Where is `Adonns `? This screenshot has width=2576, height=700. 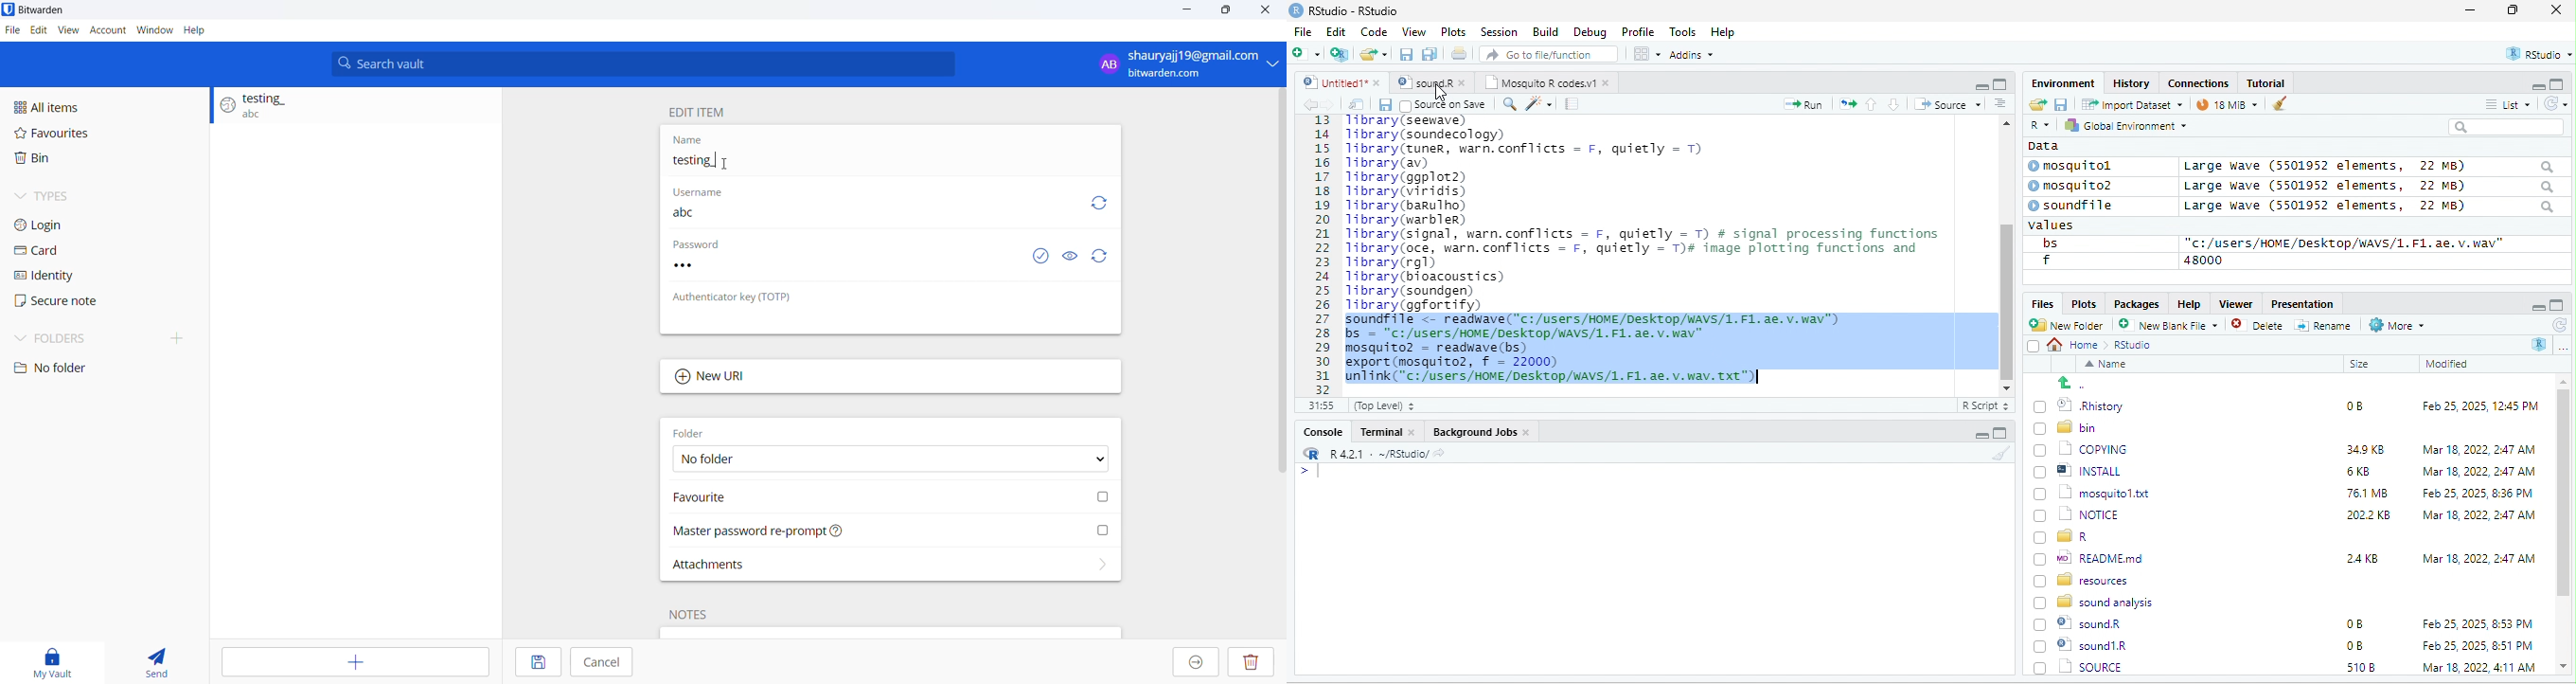 Adonns  is located at coordinates (1692, 58).